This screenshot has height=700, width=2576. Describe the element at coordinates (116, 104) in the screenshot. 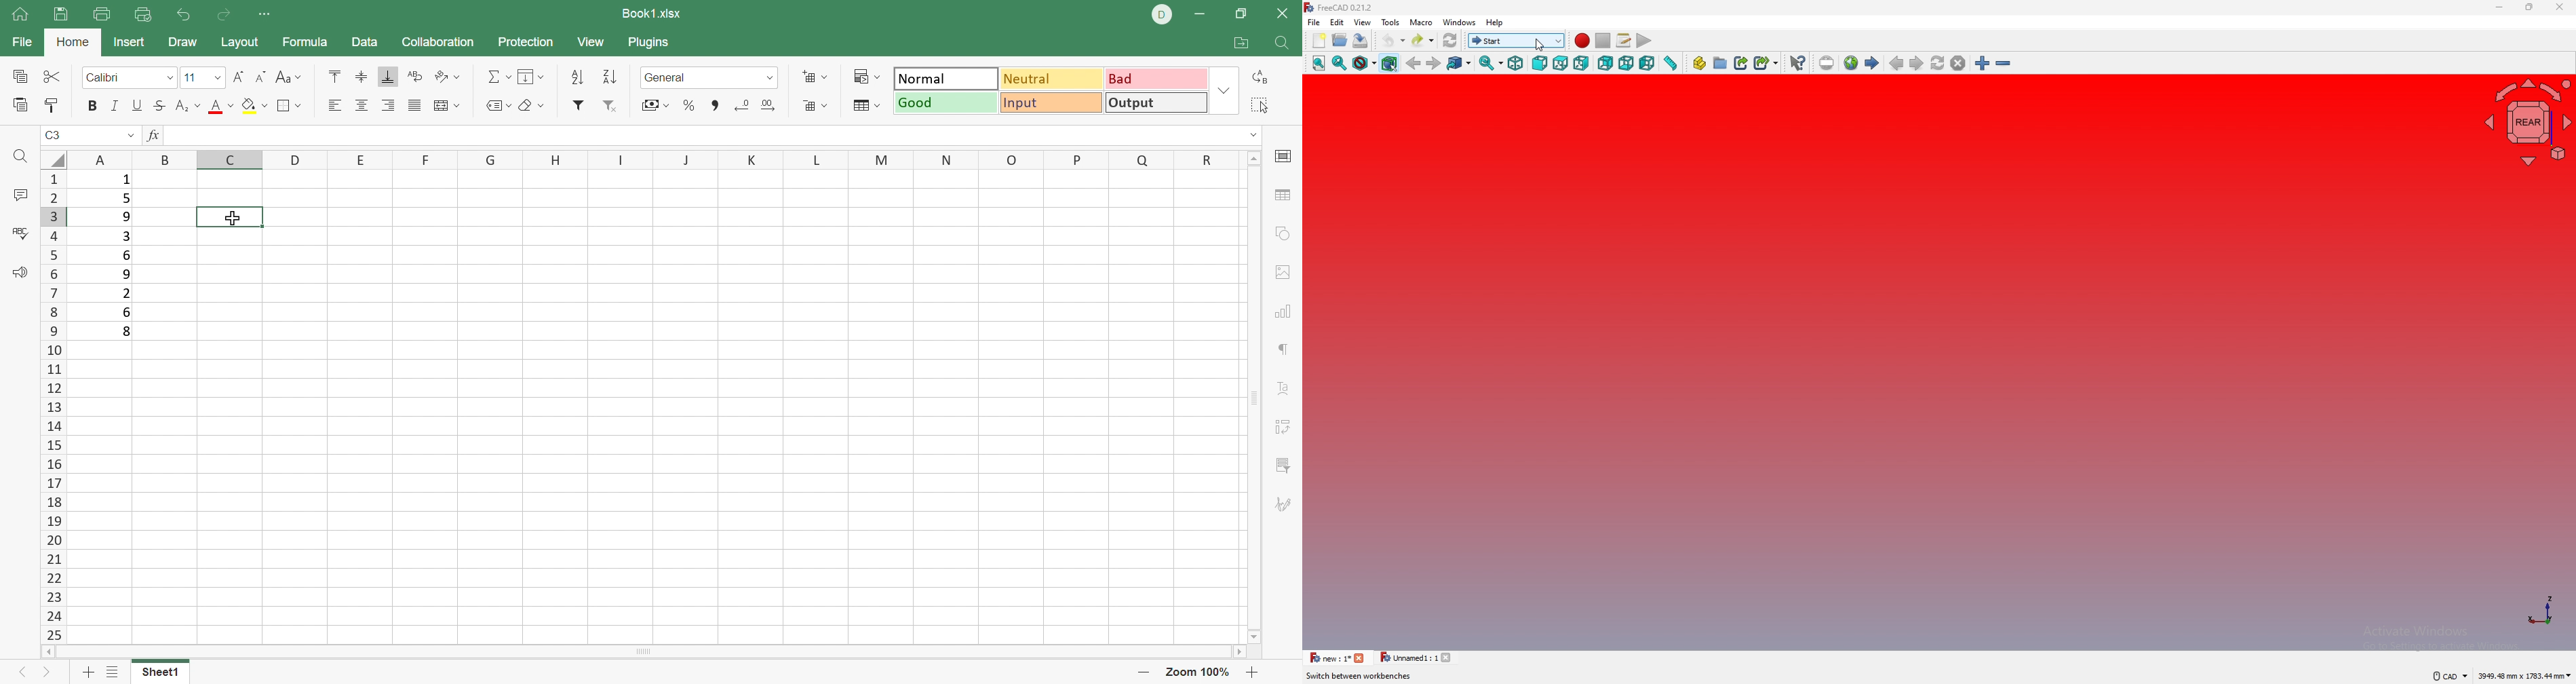

I see `Italic` at that location.